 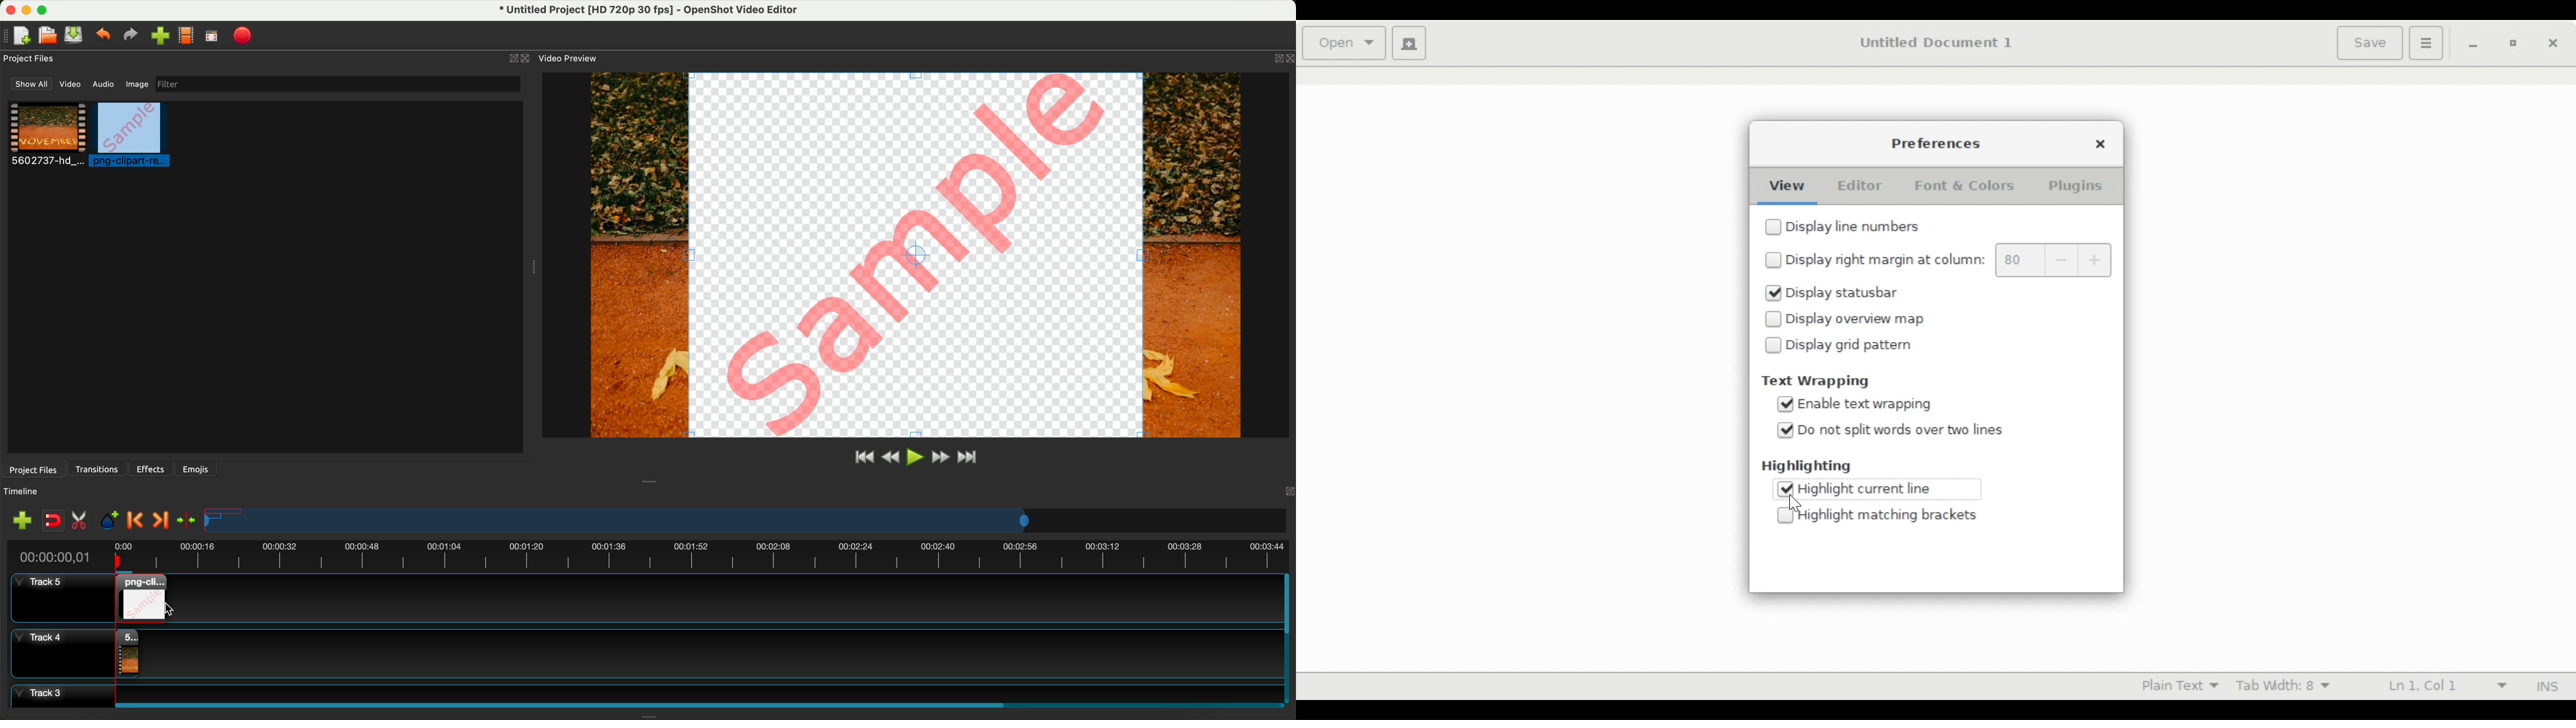 What do you see at coordinates (48, 136) in the screenshot?
I see `video` at bounding box center [48, 136].